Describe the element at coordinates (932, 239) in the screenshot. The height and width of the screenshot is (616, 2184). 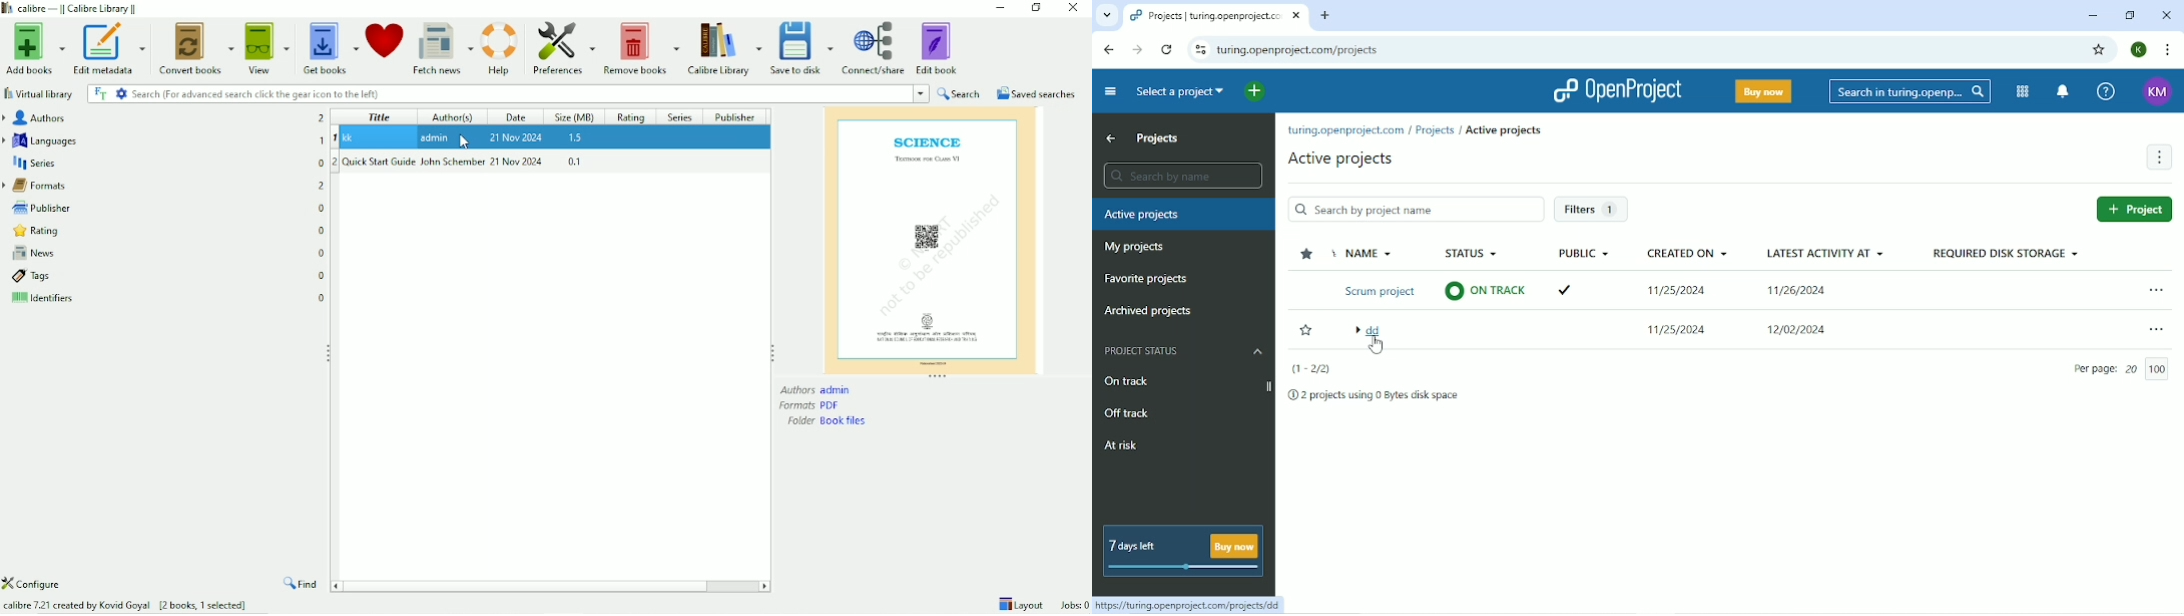
I see `Preview` at that location.